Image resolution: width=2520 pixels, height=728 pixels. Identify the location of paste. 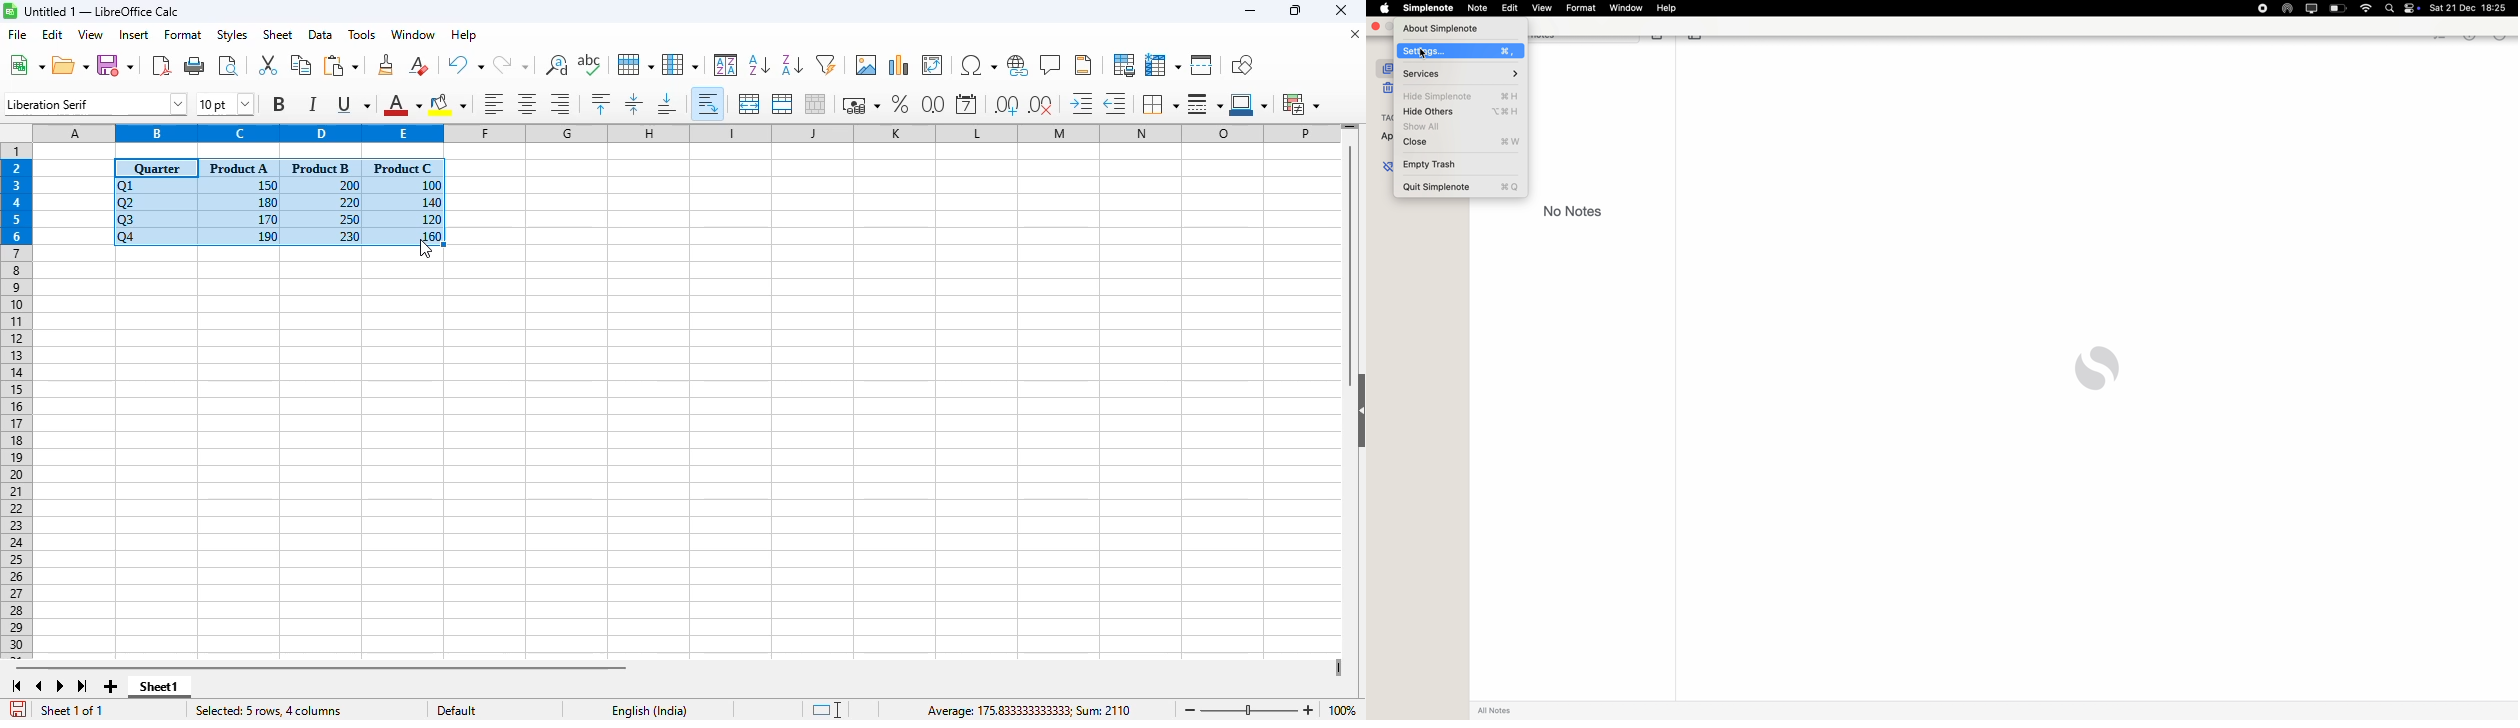
(342, 65).